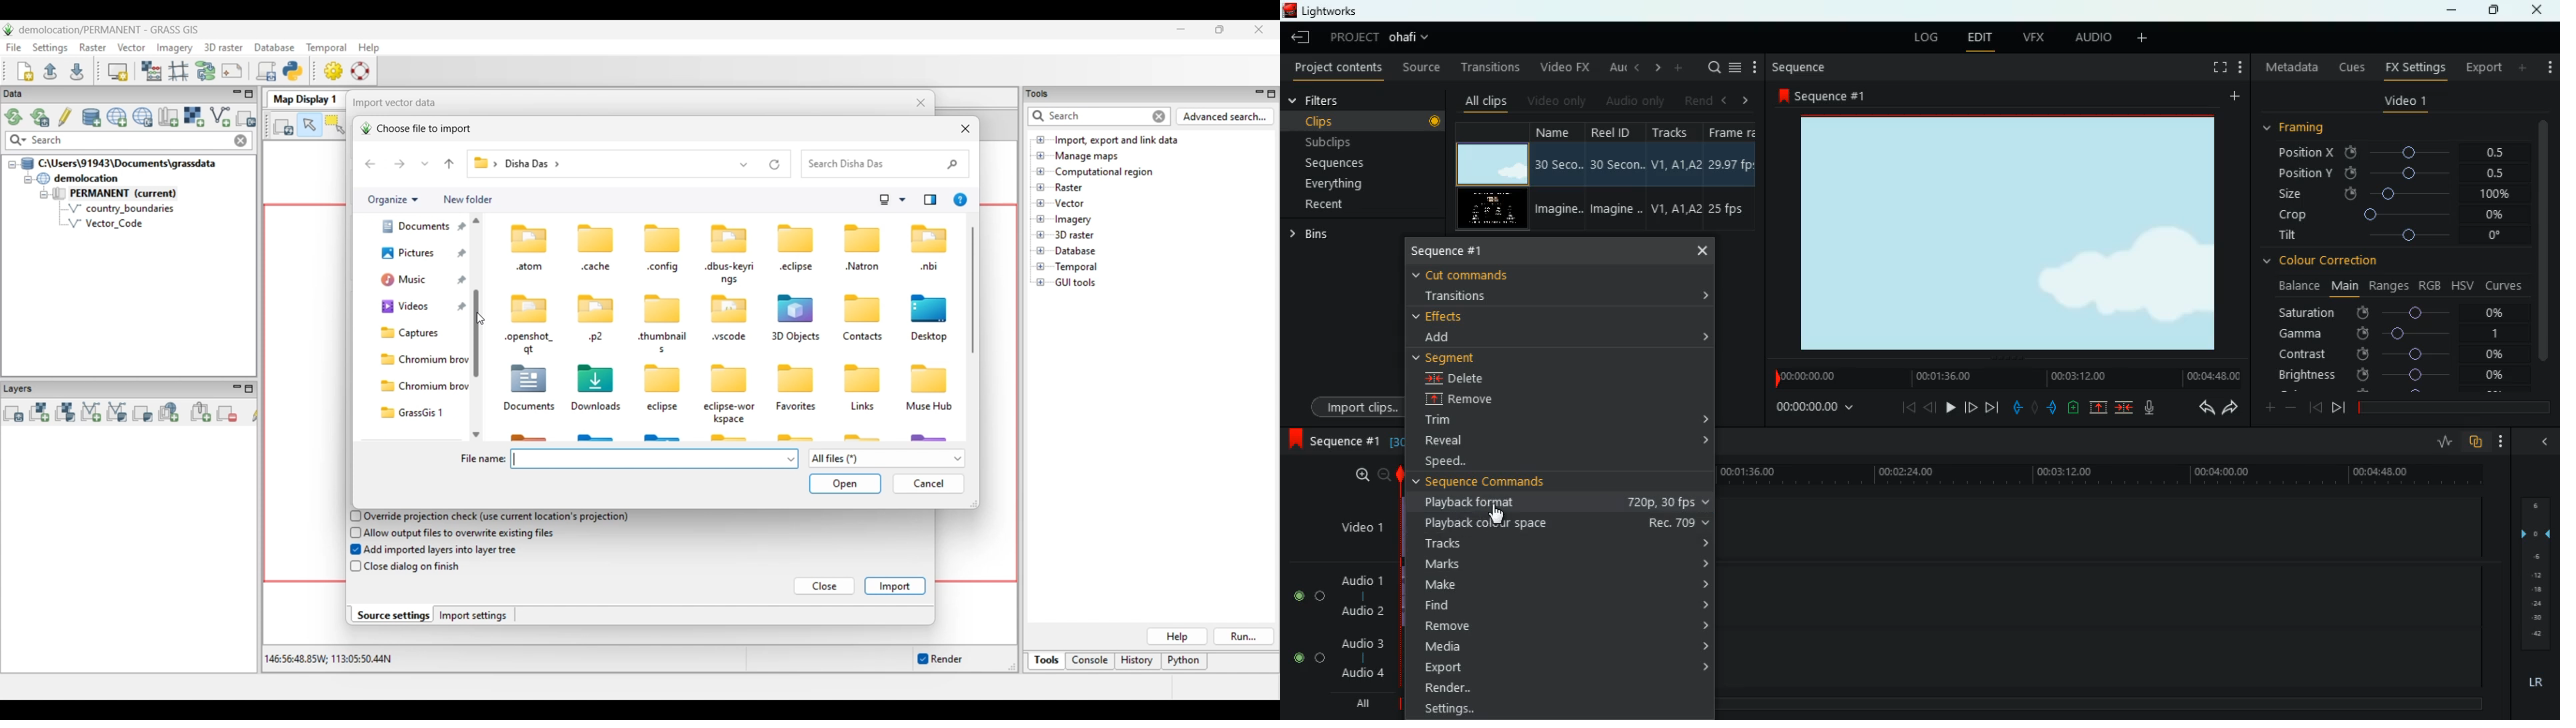 This screenshot has height=728, width=2576. Describe the element at coordinates (2539, 10) in the screenshot. I see `close` at that location.